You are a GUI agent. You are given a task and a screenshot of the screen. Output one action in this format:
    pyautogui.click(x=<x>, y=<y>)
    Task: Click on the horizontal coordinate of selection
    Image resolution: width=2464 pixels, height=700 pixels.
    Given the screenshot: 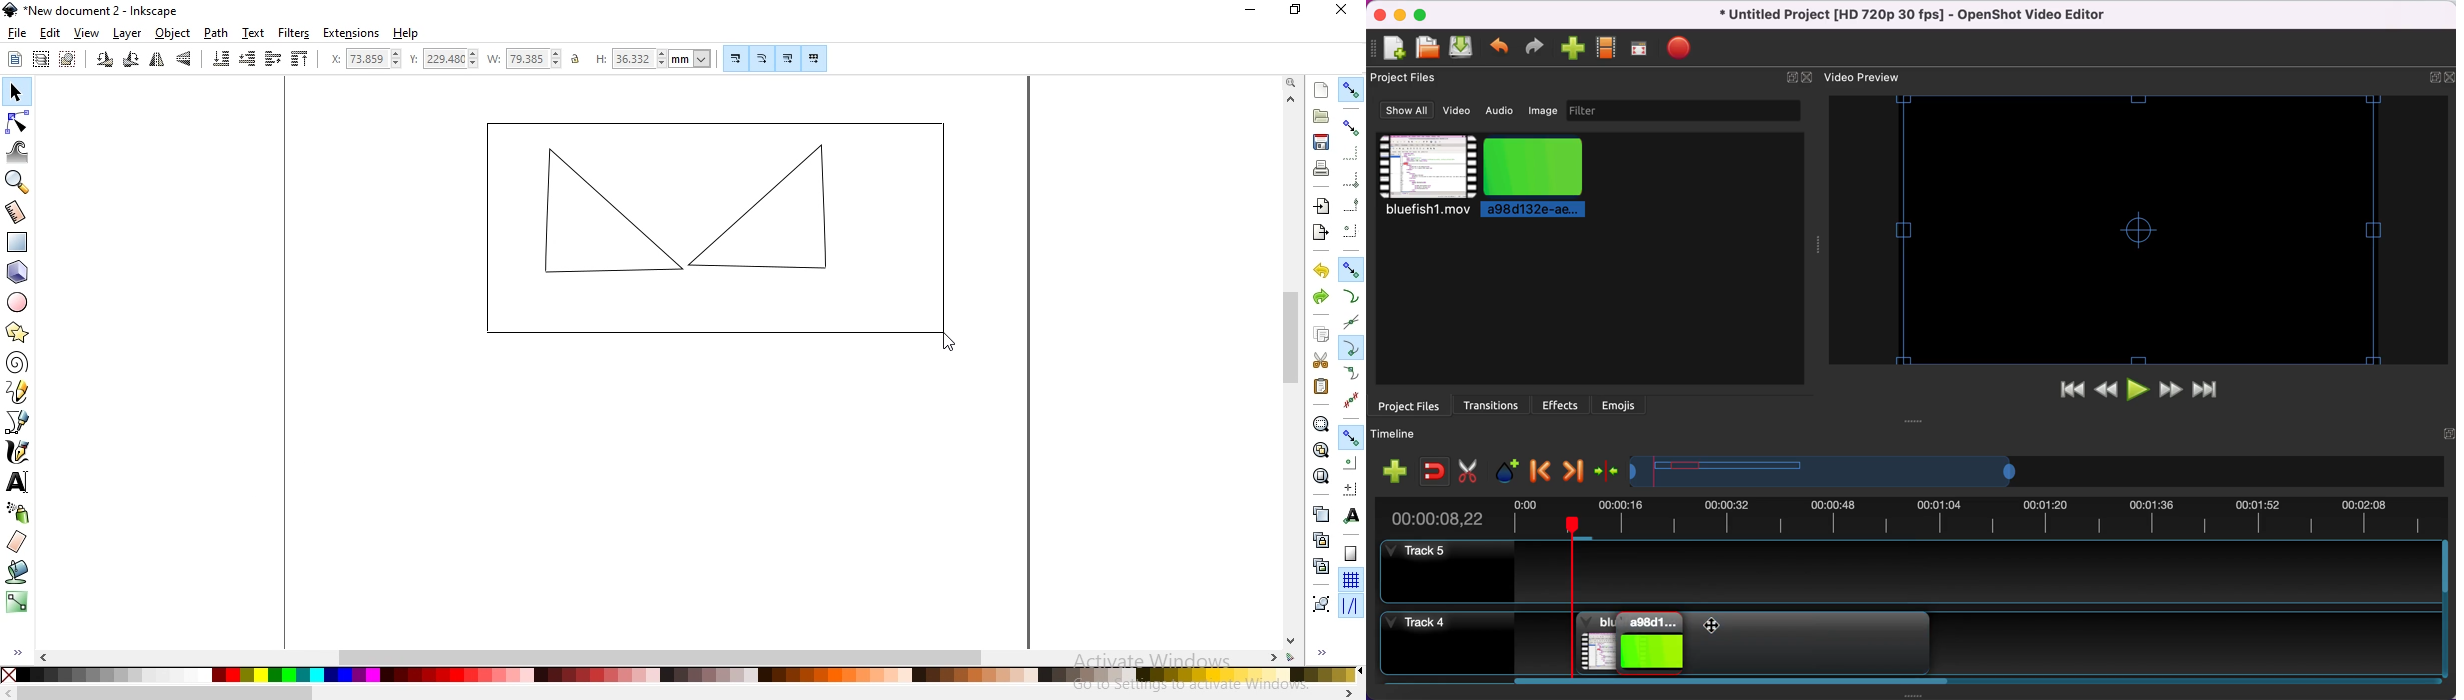 What is the action you would take?
    pyautogui.click(x=359, y=58)
    